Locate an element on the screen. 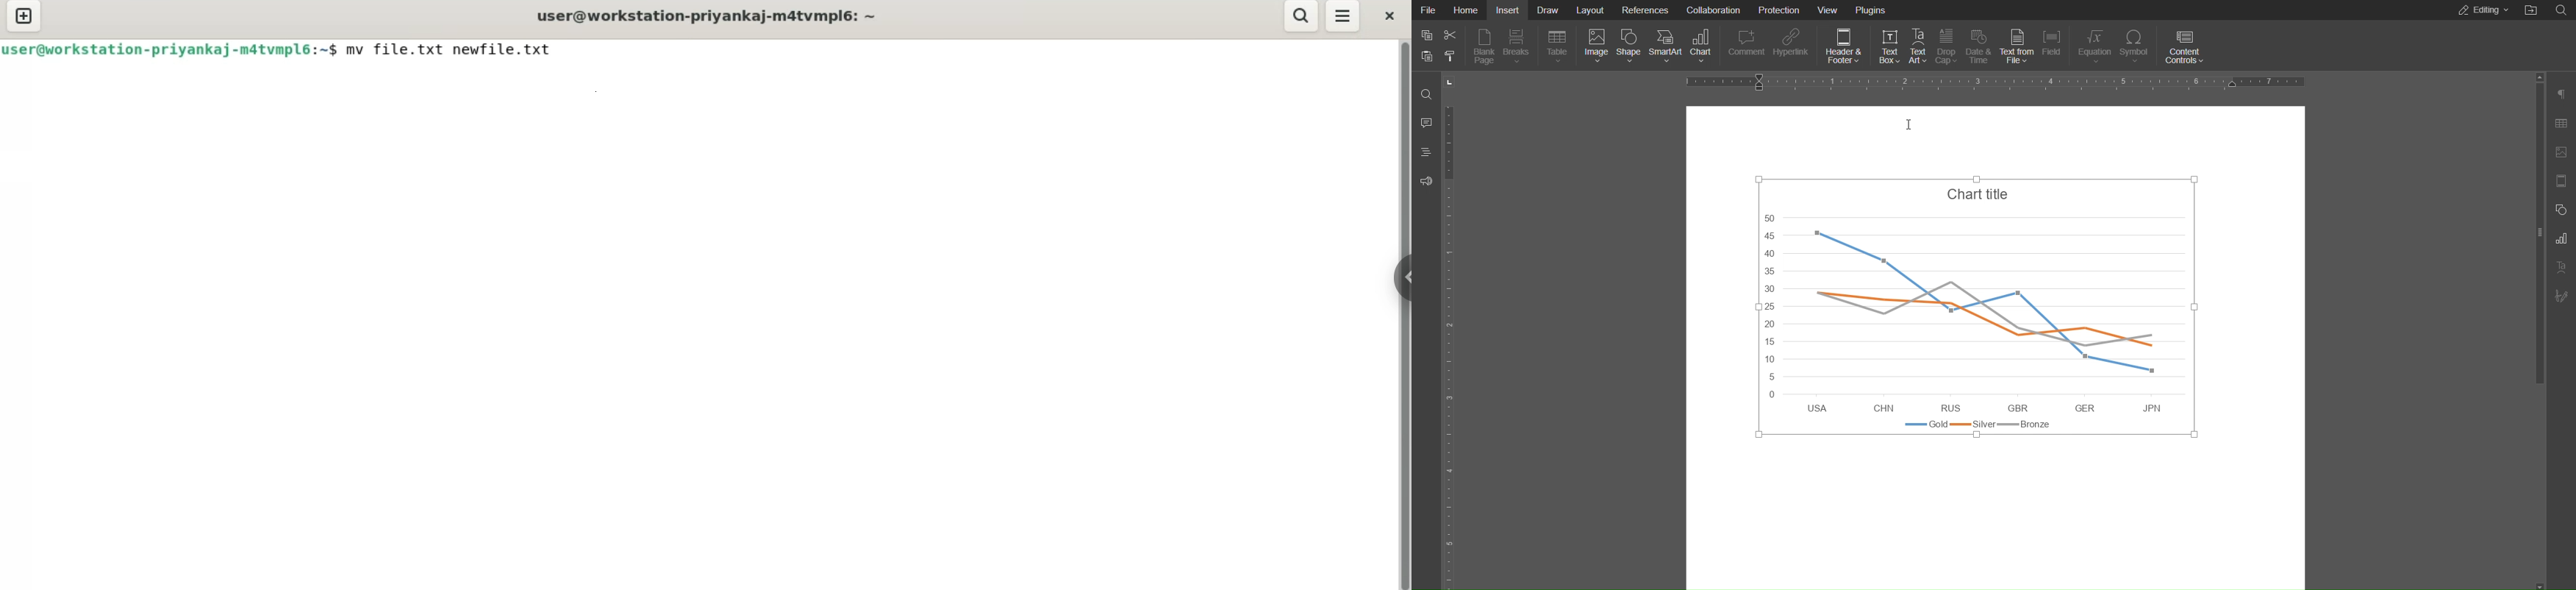  Text from File is located at coordinates (2017, 46).